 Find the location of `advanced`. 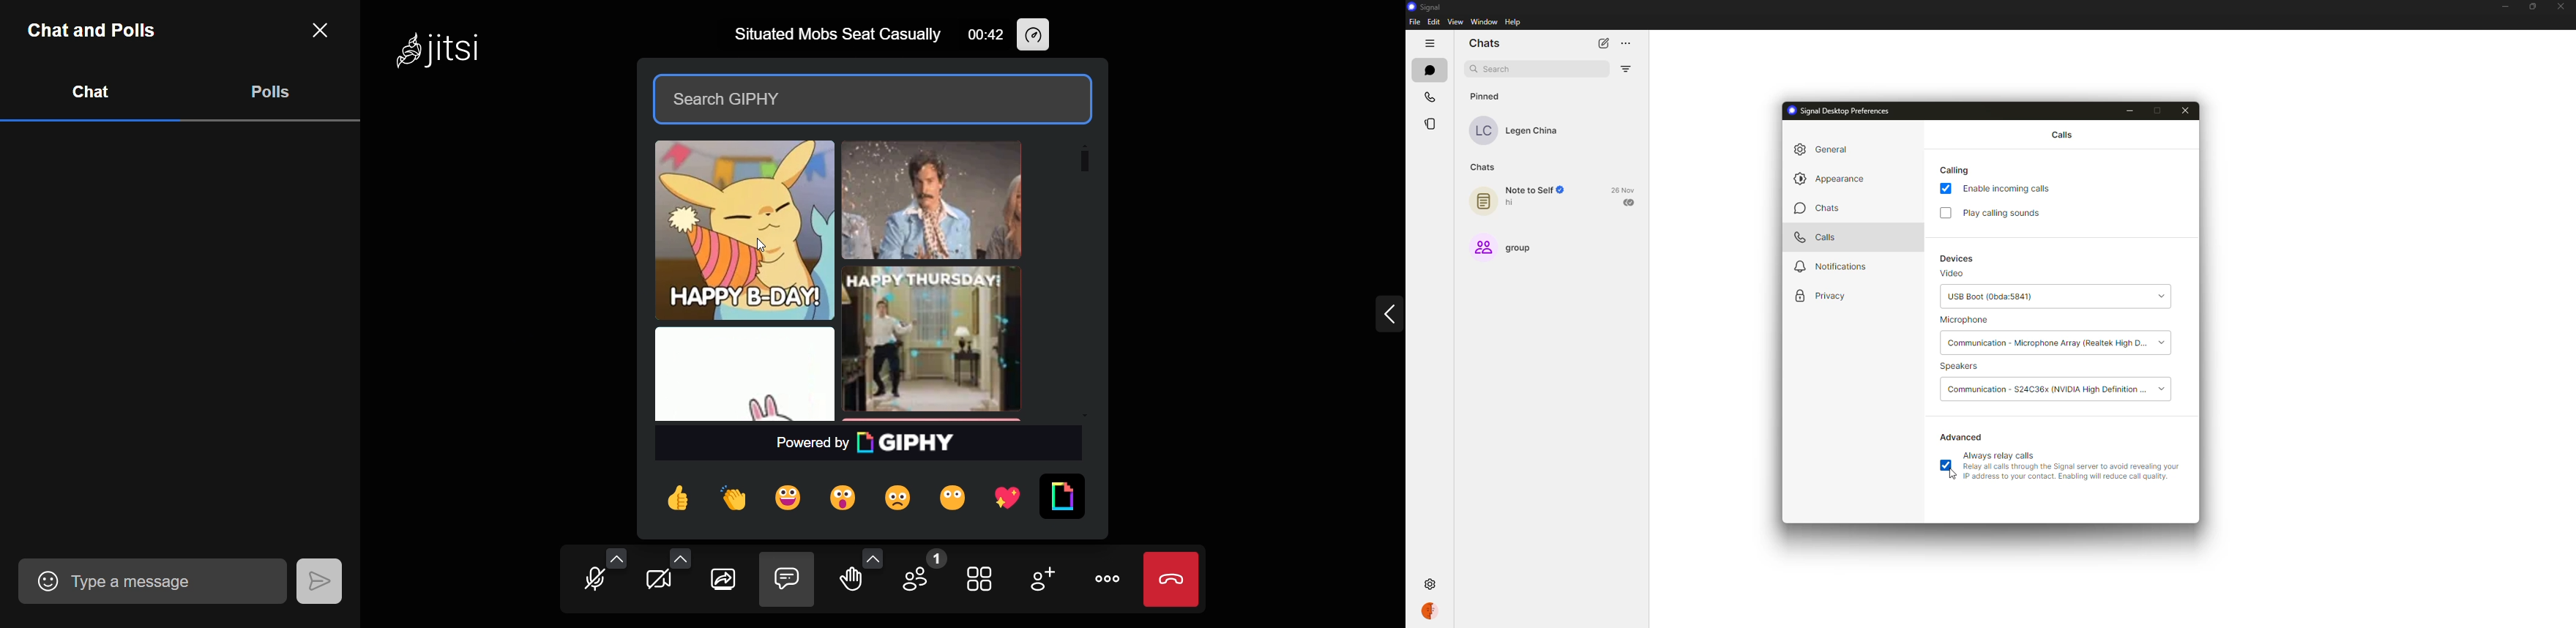

advanced is located at coordinates (1962, 437).